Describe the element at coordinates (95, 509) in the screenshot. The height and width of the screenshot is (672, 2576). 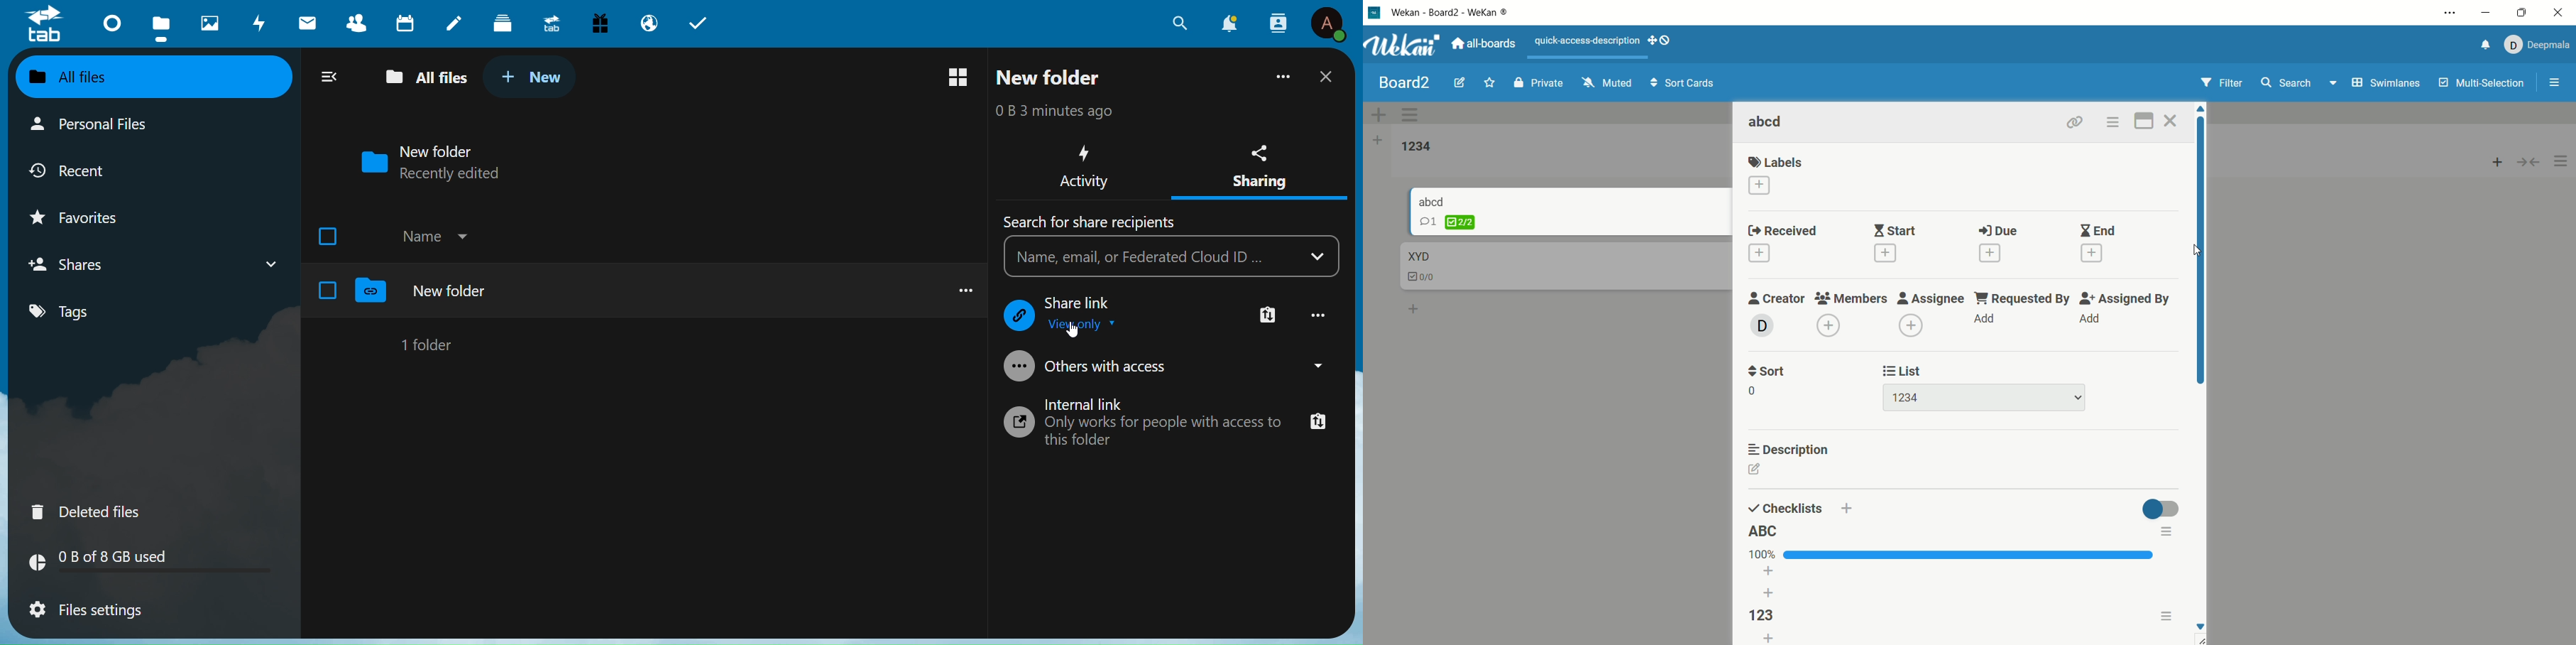
I see `Deleted FIles` at that location.